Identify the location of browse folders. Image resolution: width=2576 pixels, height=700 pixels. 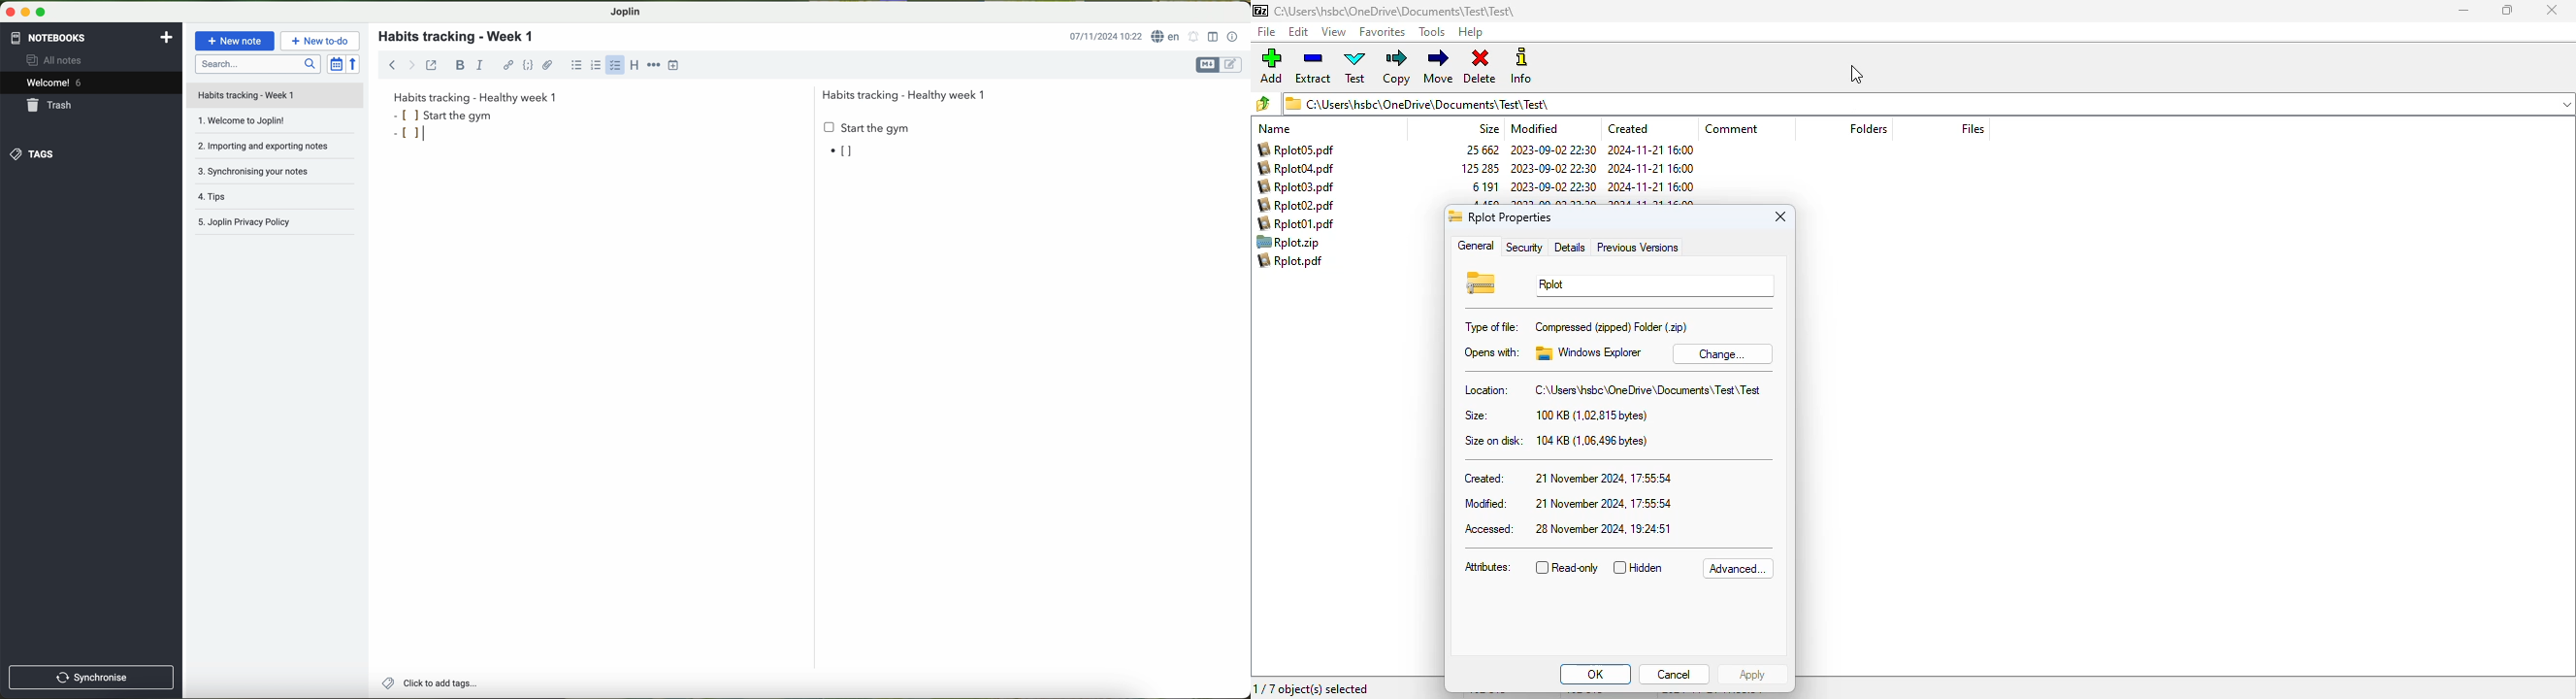
(1263, 103).